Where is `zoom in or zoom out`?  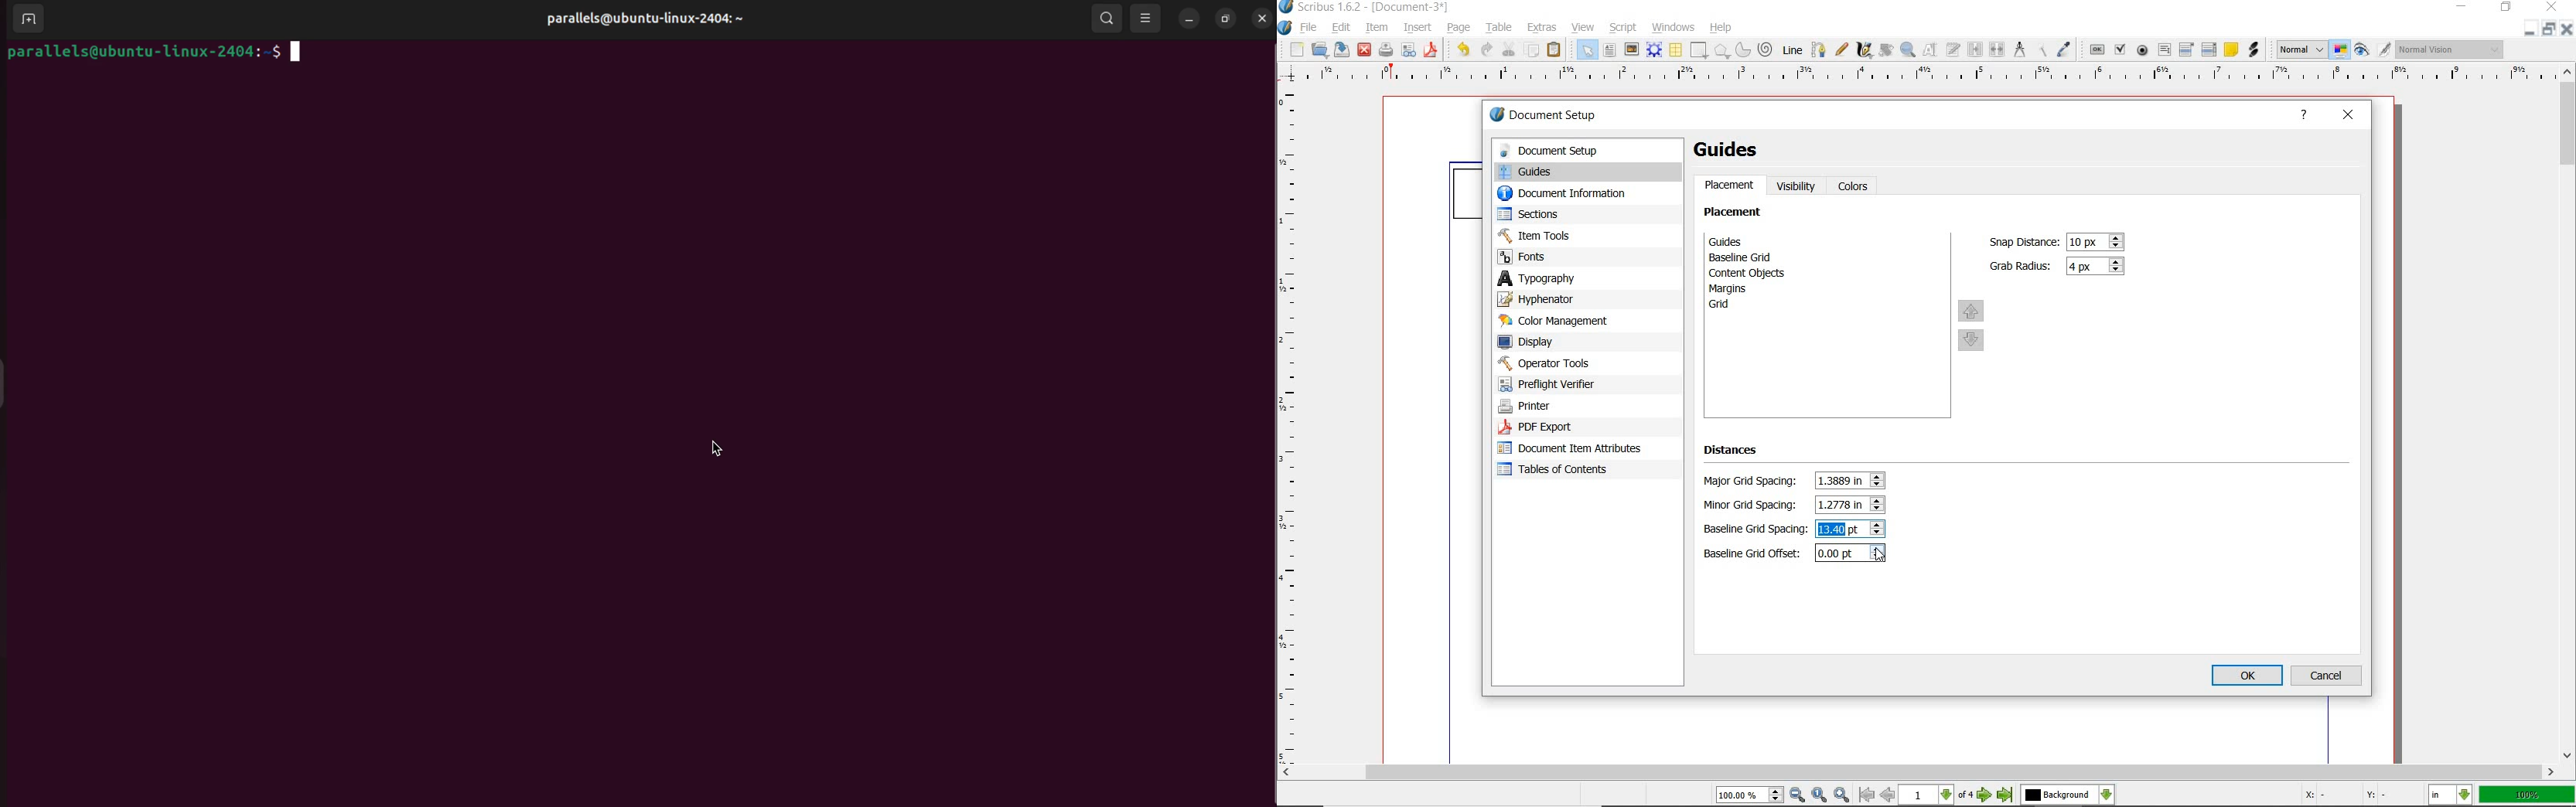
zoom in or zoom out is located at coordinates (1909, 51).